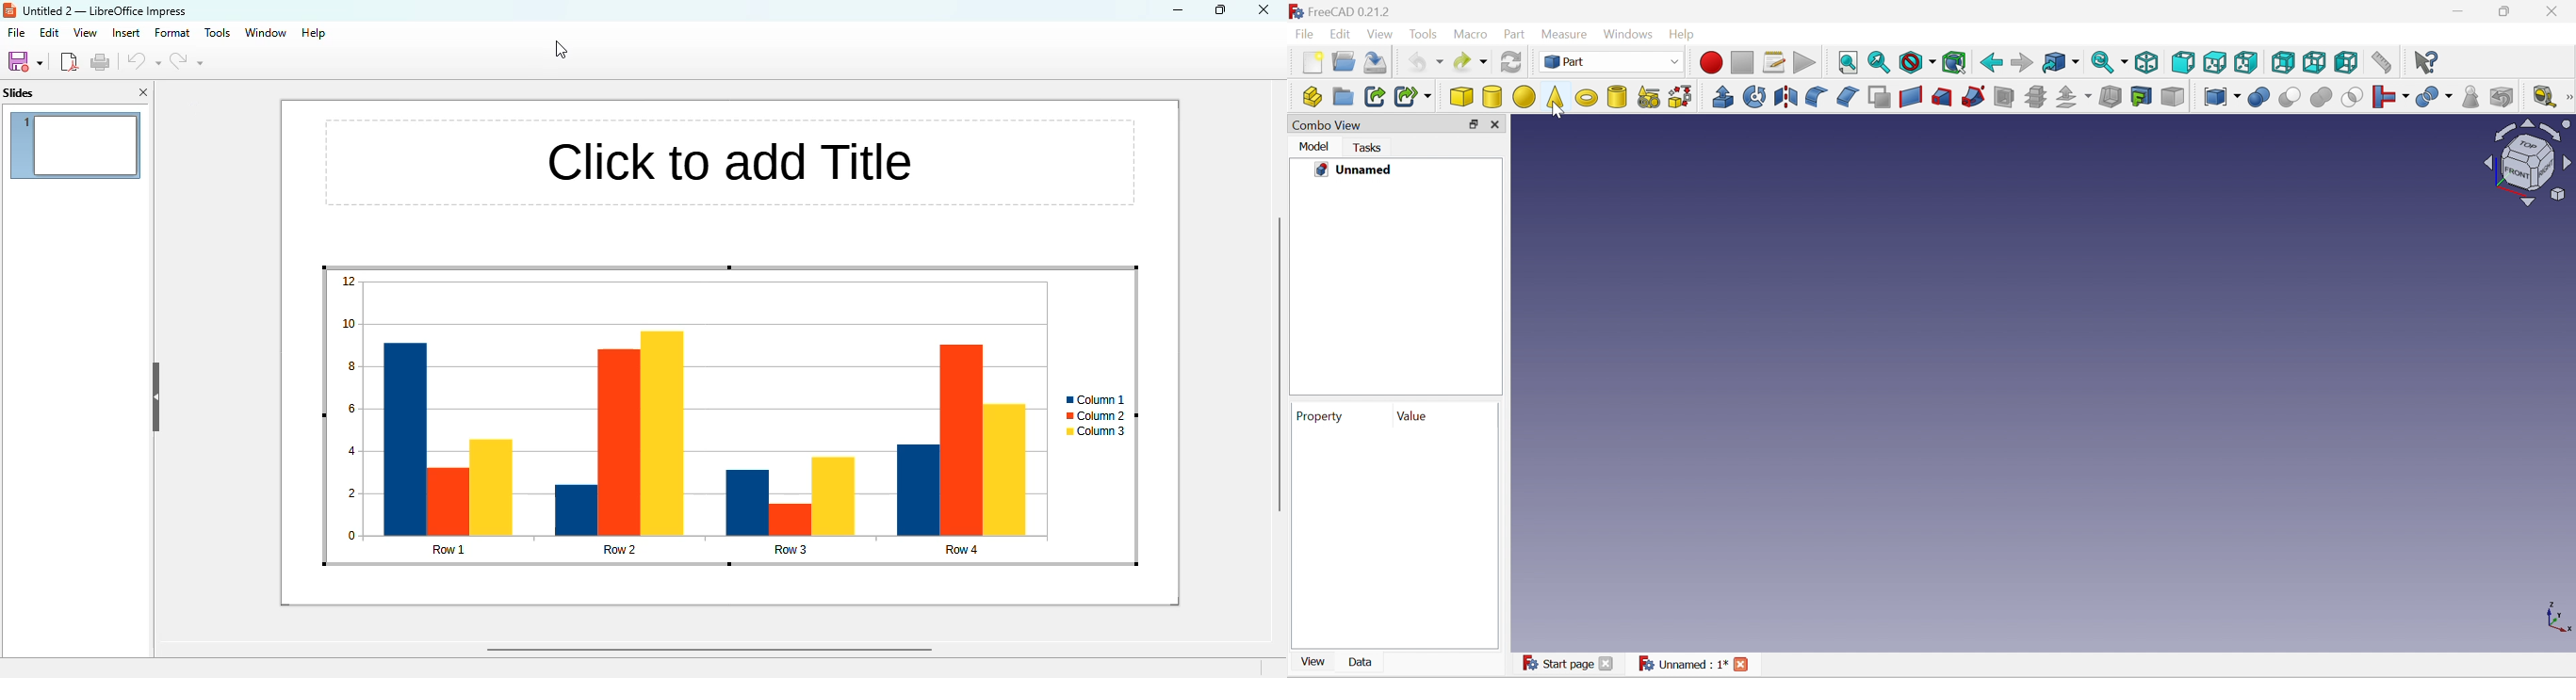 The height and width of the screenshot is (700, 2576). I want to click on help, so click(319, 32).